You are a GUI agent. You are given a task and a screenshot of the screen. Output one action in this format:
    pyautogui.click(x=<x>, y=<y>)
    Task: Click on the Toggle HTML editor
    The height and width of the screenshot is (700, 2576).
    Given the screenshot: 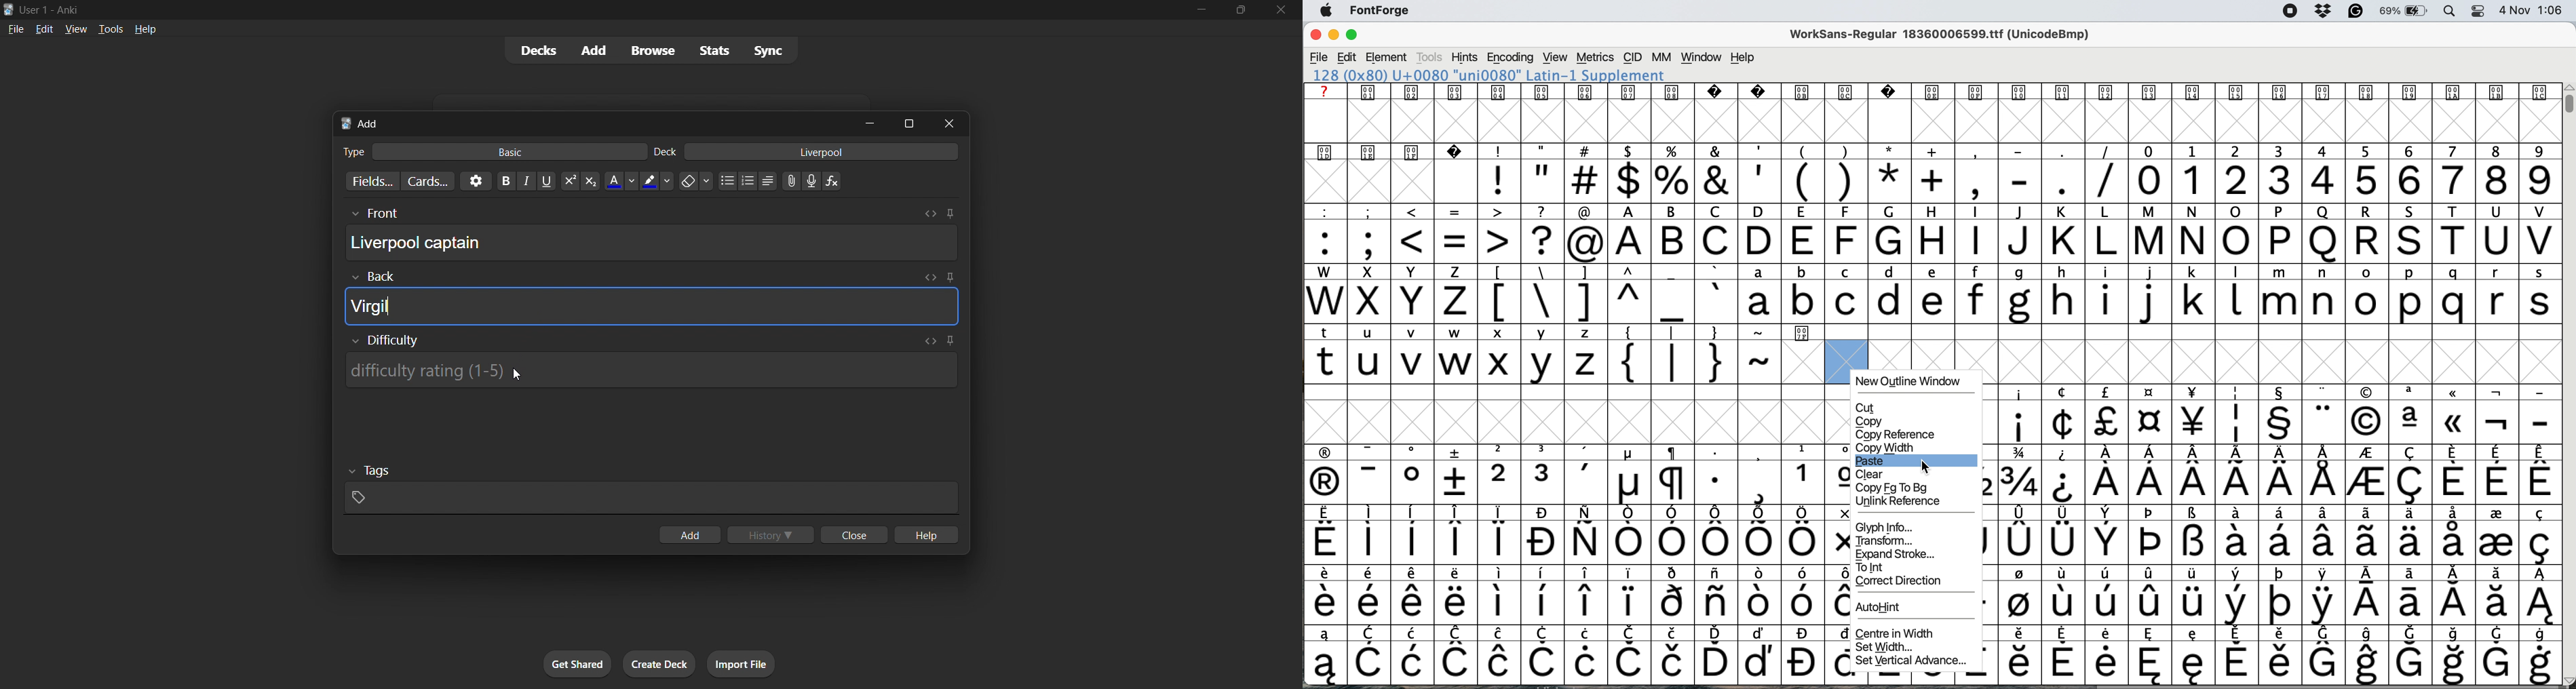 What is the action you would take?
    pyautogui.click(x=931, y=341)
    